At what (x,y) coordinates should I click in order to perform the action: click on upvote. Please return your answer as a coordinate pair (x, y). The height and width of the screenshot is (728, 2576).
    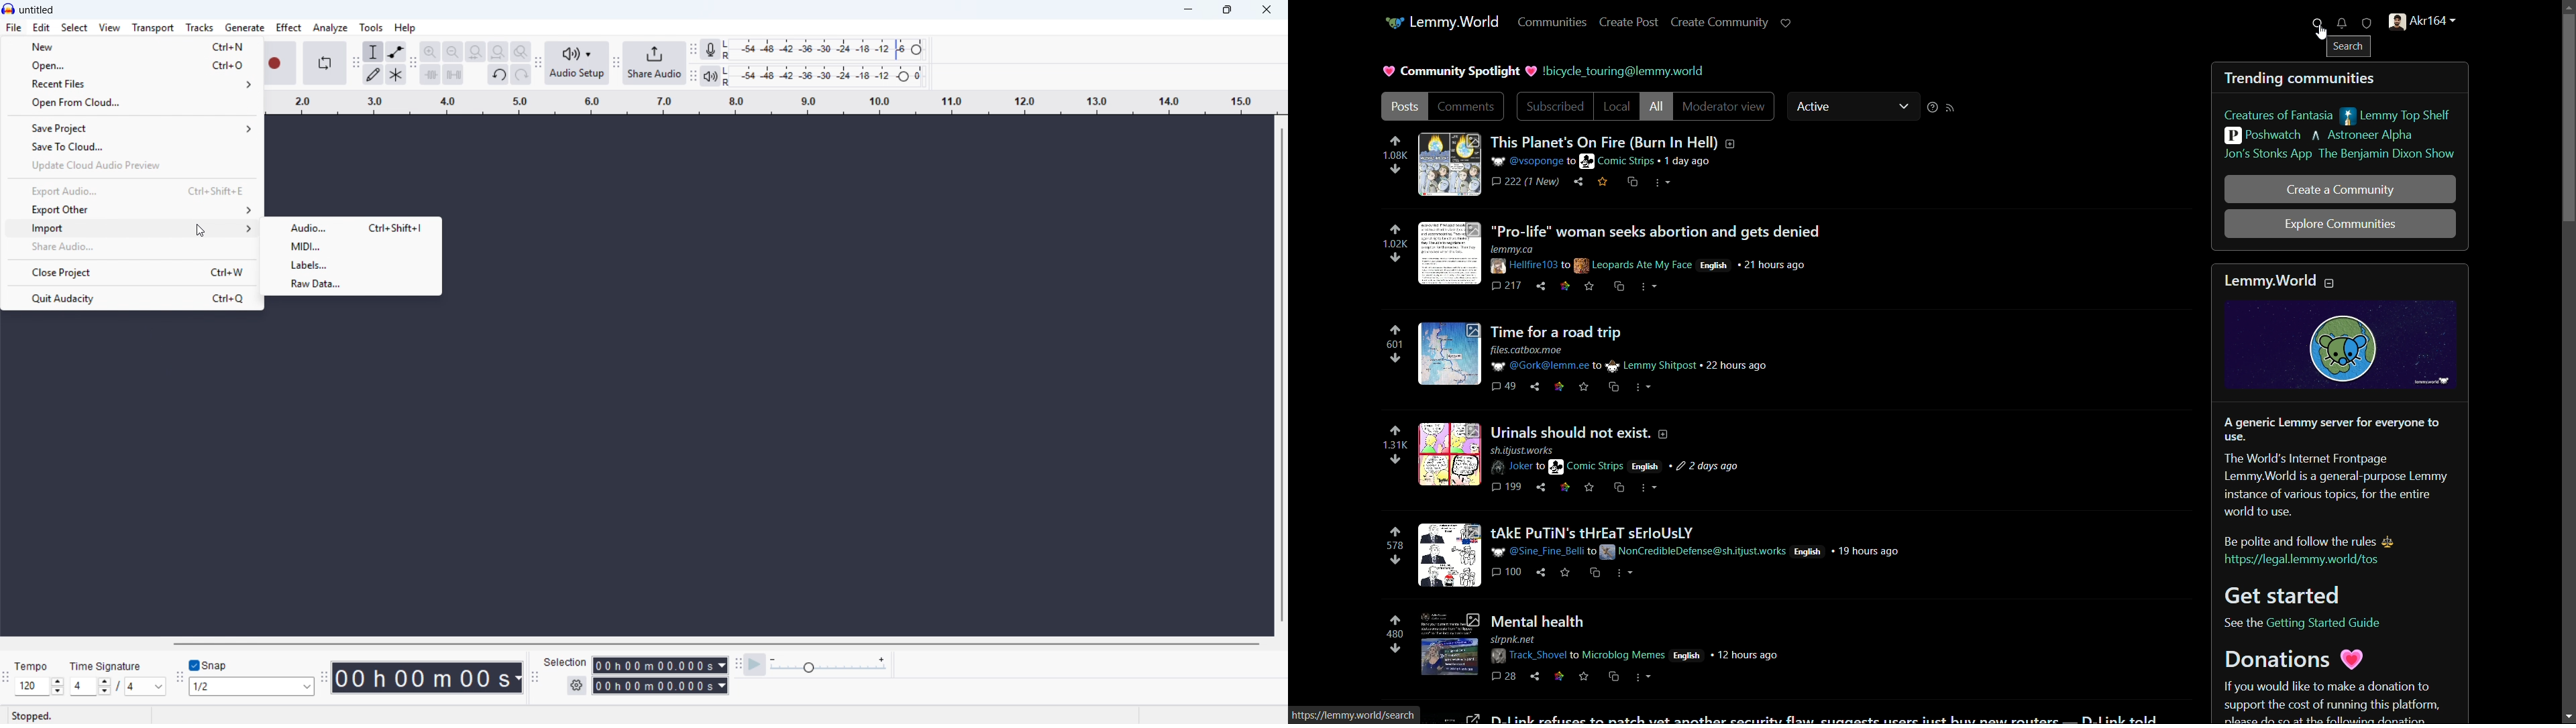
    Looking at the image, I should click on (1396, 619).